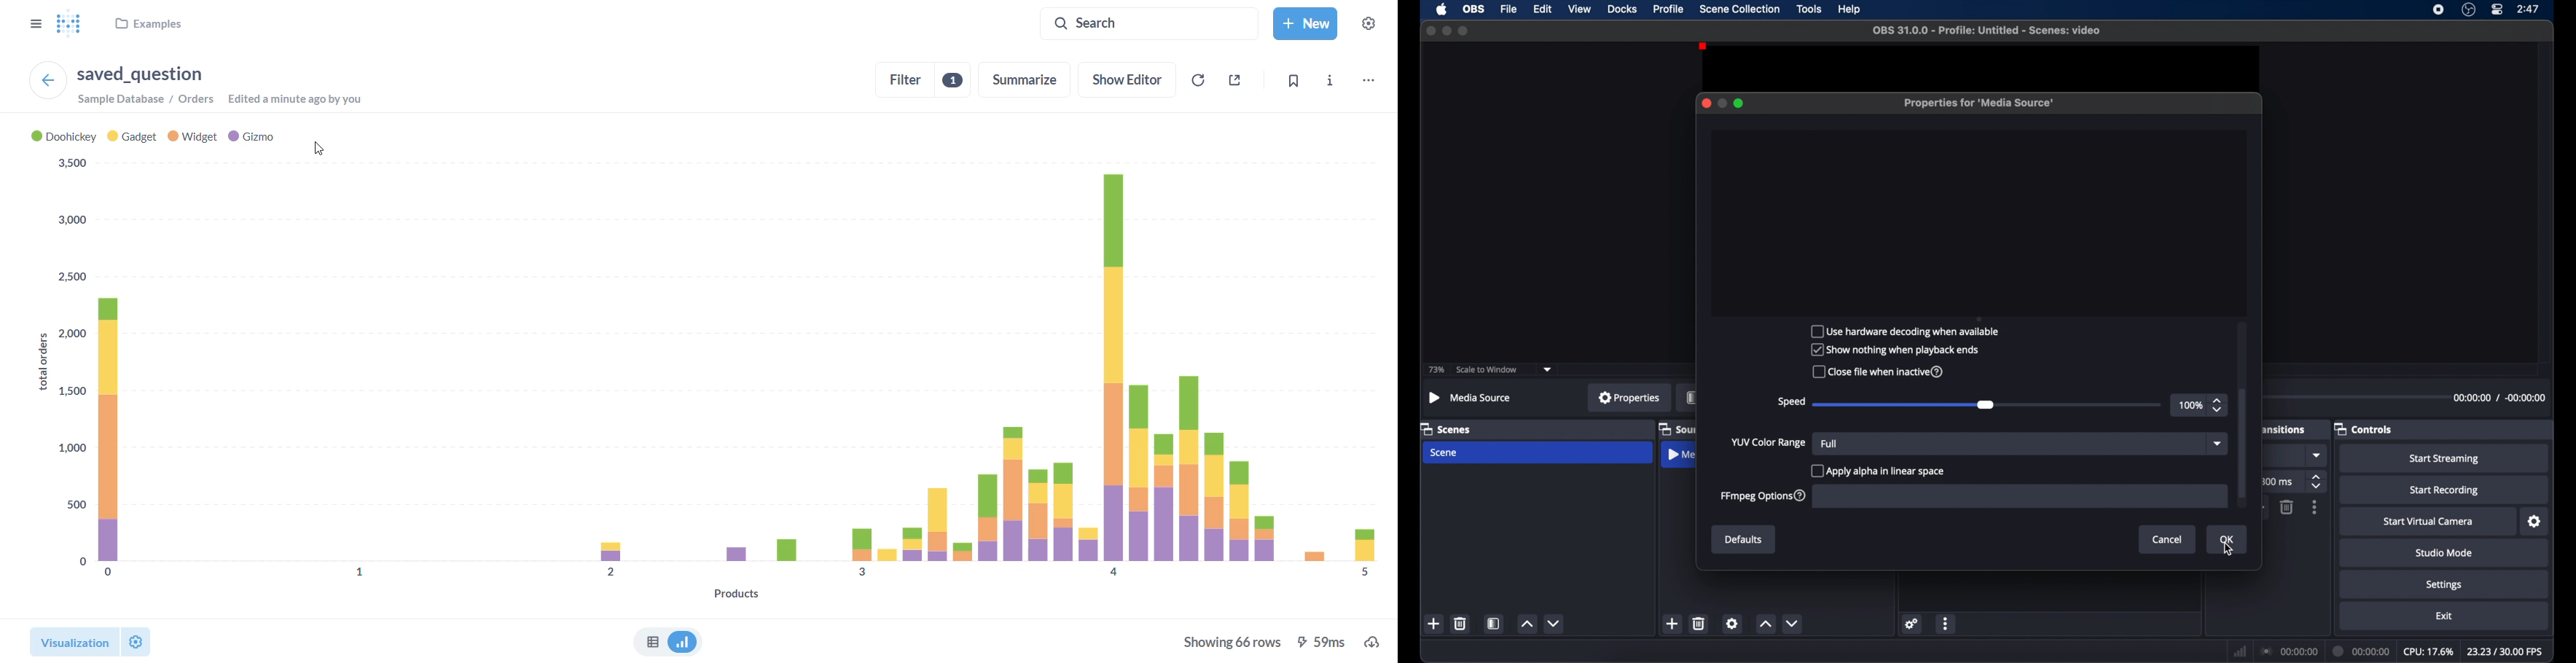 The width and height of the screenshot is (2576, 672). I want to click on yup color change, so click(1767, 442).